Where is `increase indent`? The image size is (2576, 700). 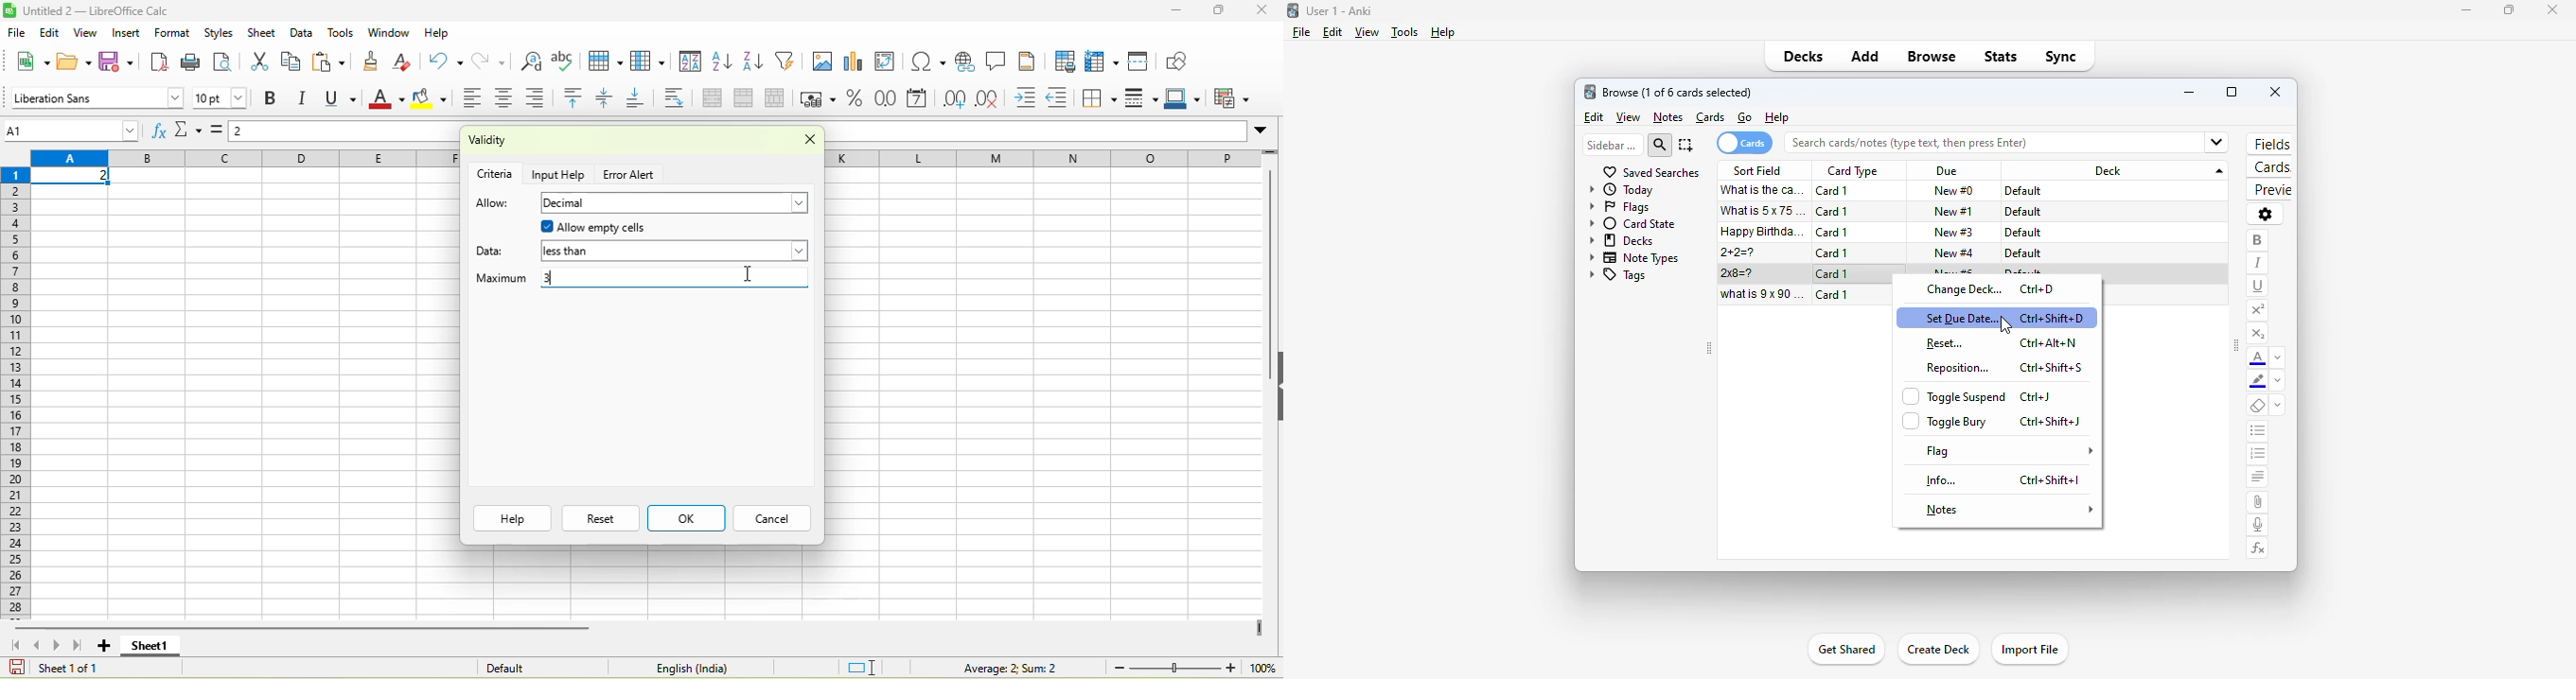
increase indent is located at coordinates (1030, 99).